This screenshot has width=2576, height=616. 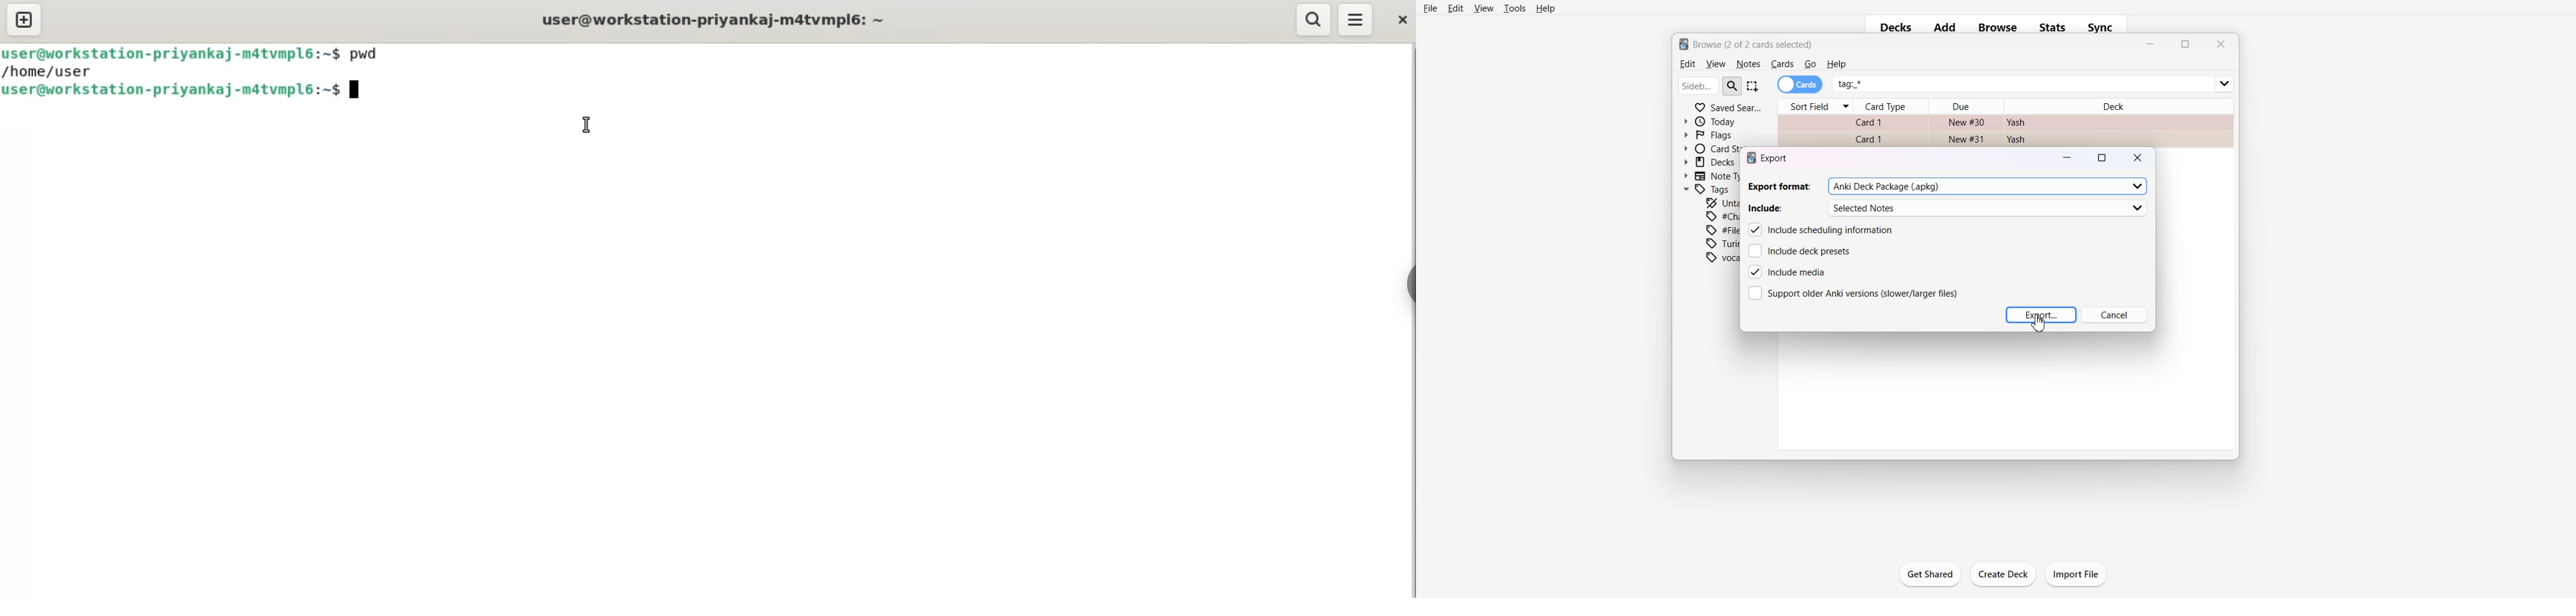 What do you see at coordinates (1771, 158) in the screenshot?
I see `Text` at bounding box center [1771, 158].